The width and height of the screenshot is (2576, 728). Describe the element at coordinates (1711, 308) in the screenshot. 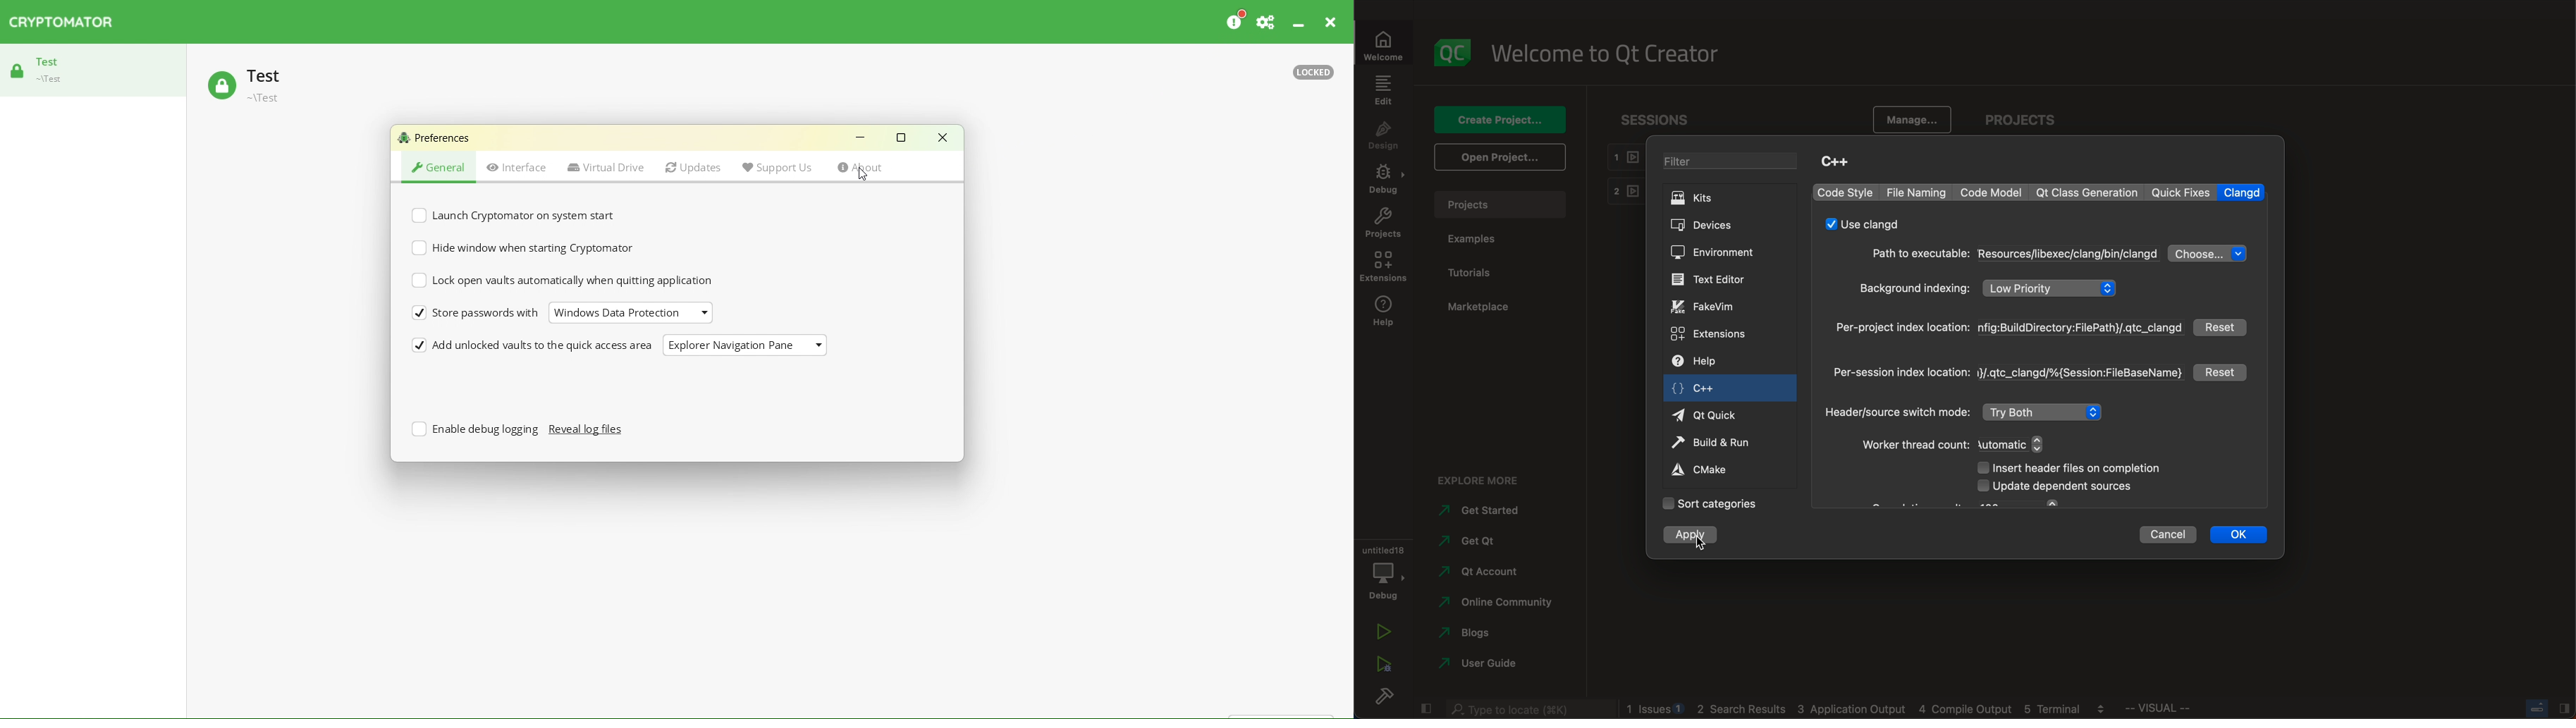

I see `fake vim` at that location.